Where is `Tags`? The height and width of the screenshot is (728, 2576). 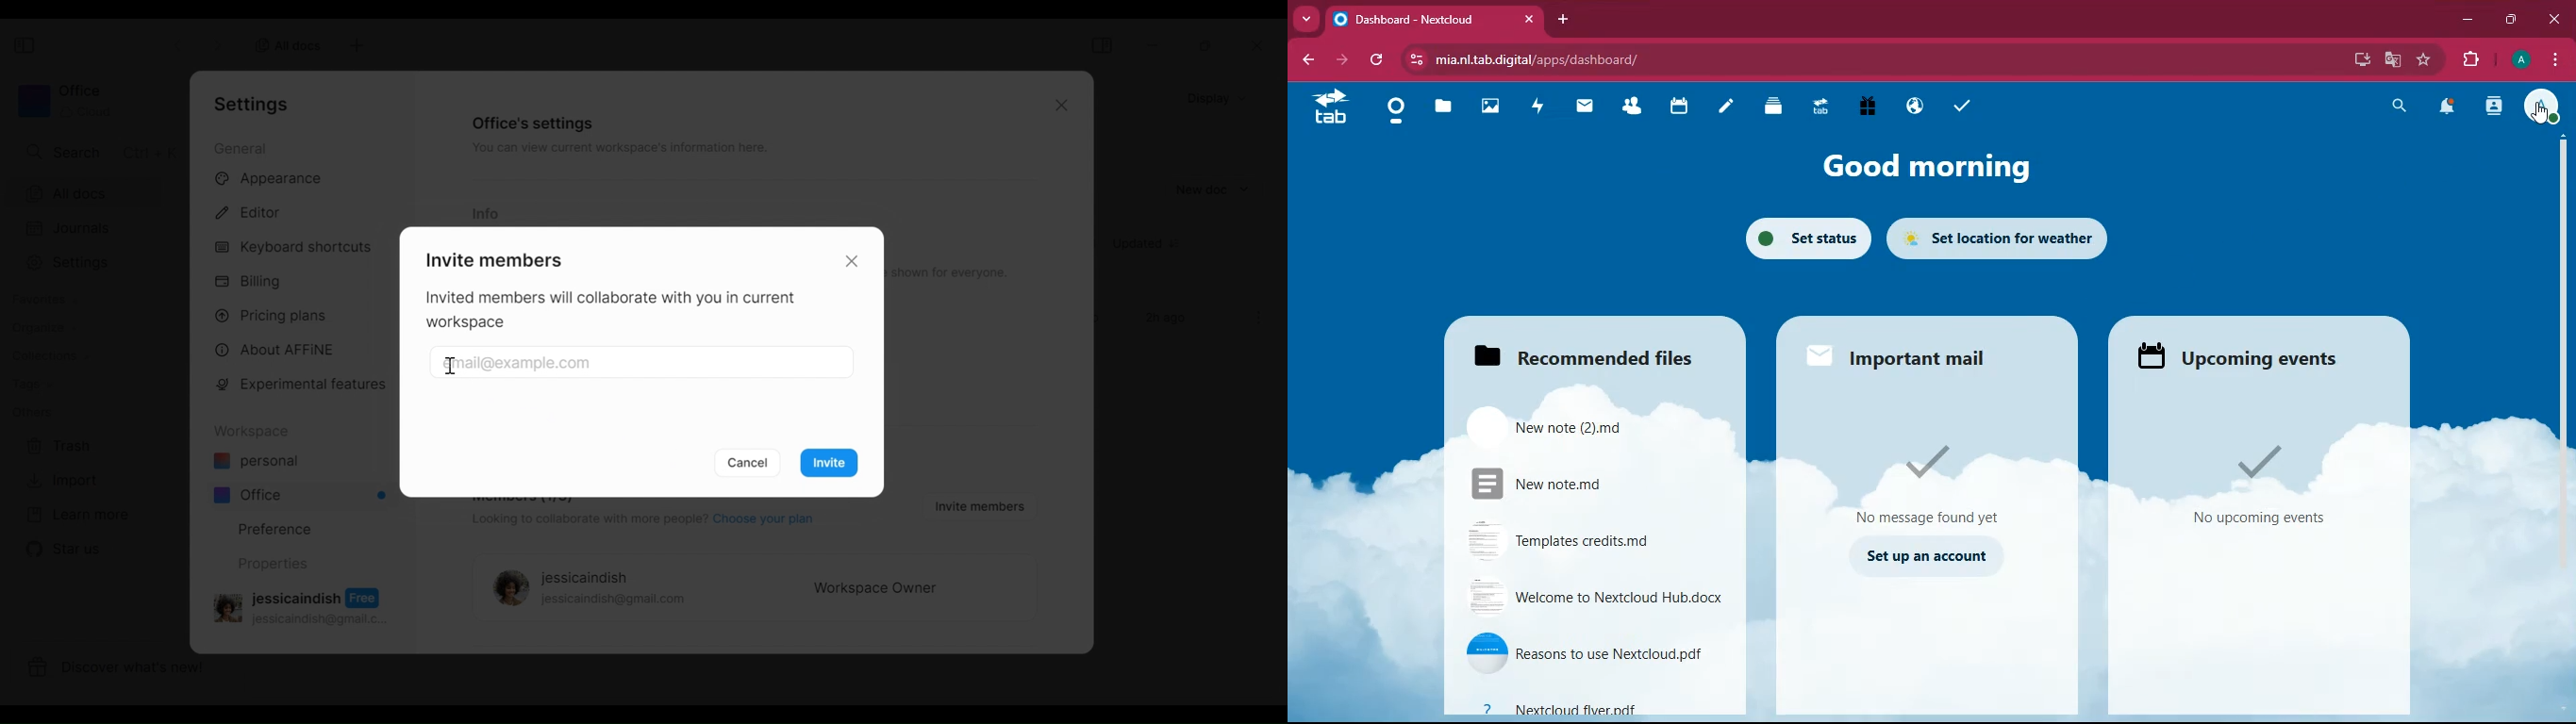 Tags is located at coordinates (32, 385).